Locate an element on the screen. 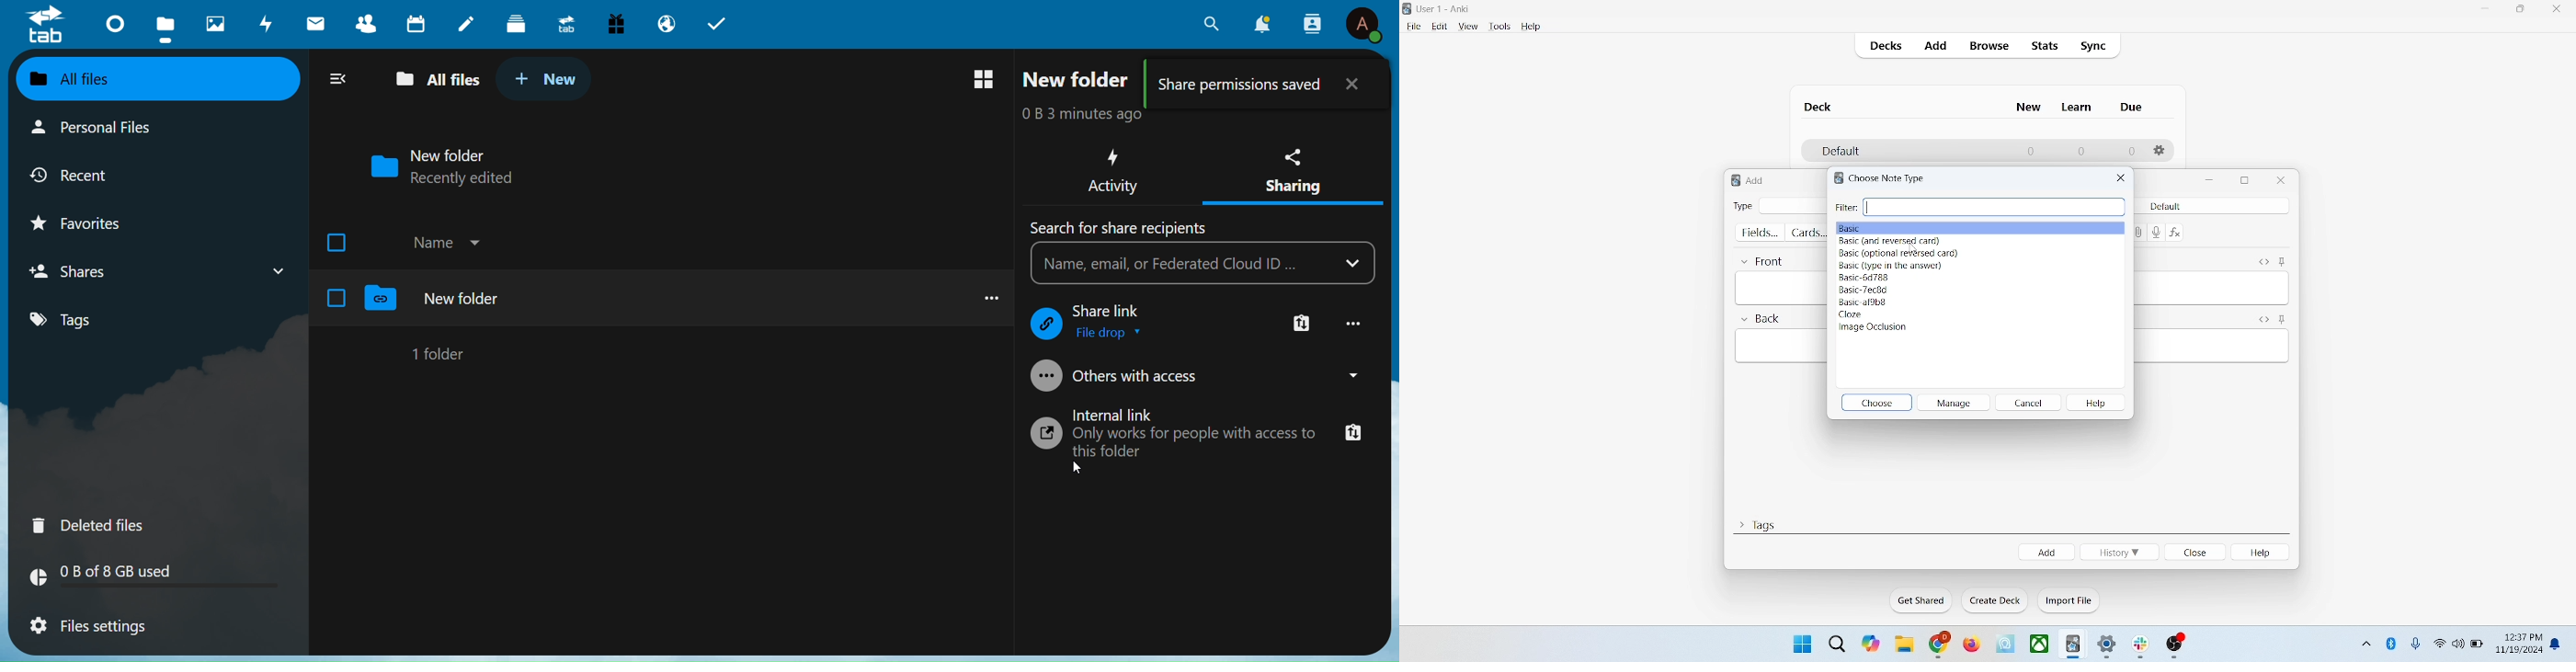  Drop Down is located at coordinates (477, 240).